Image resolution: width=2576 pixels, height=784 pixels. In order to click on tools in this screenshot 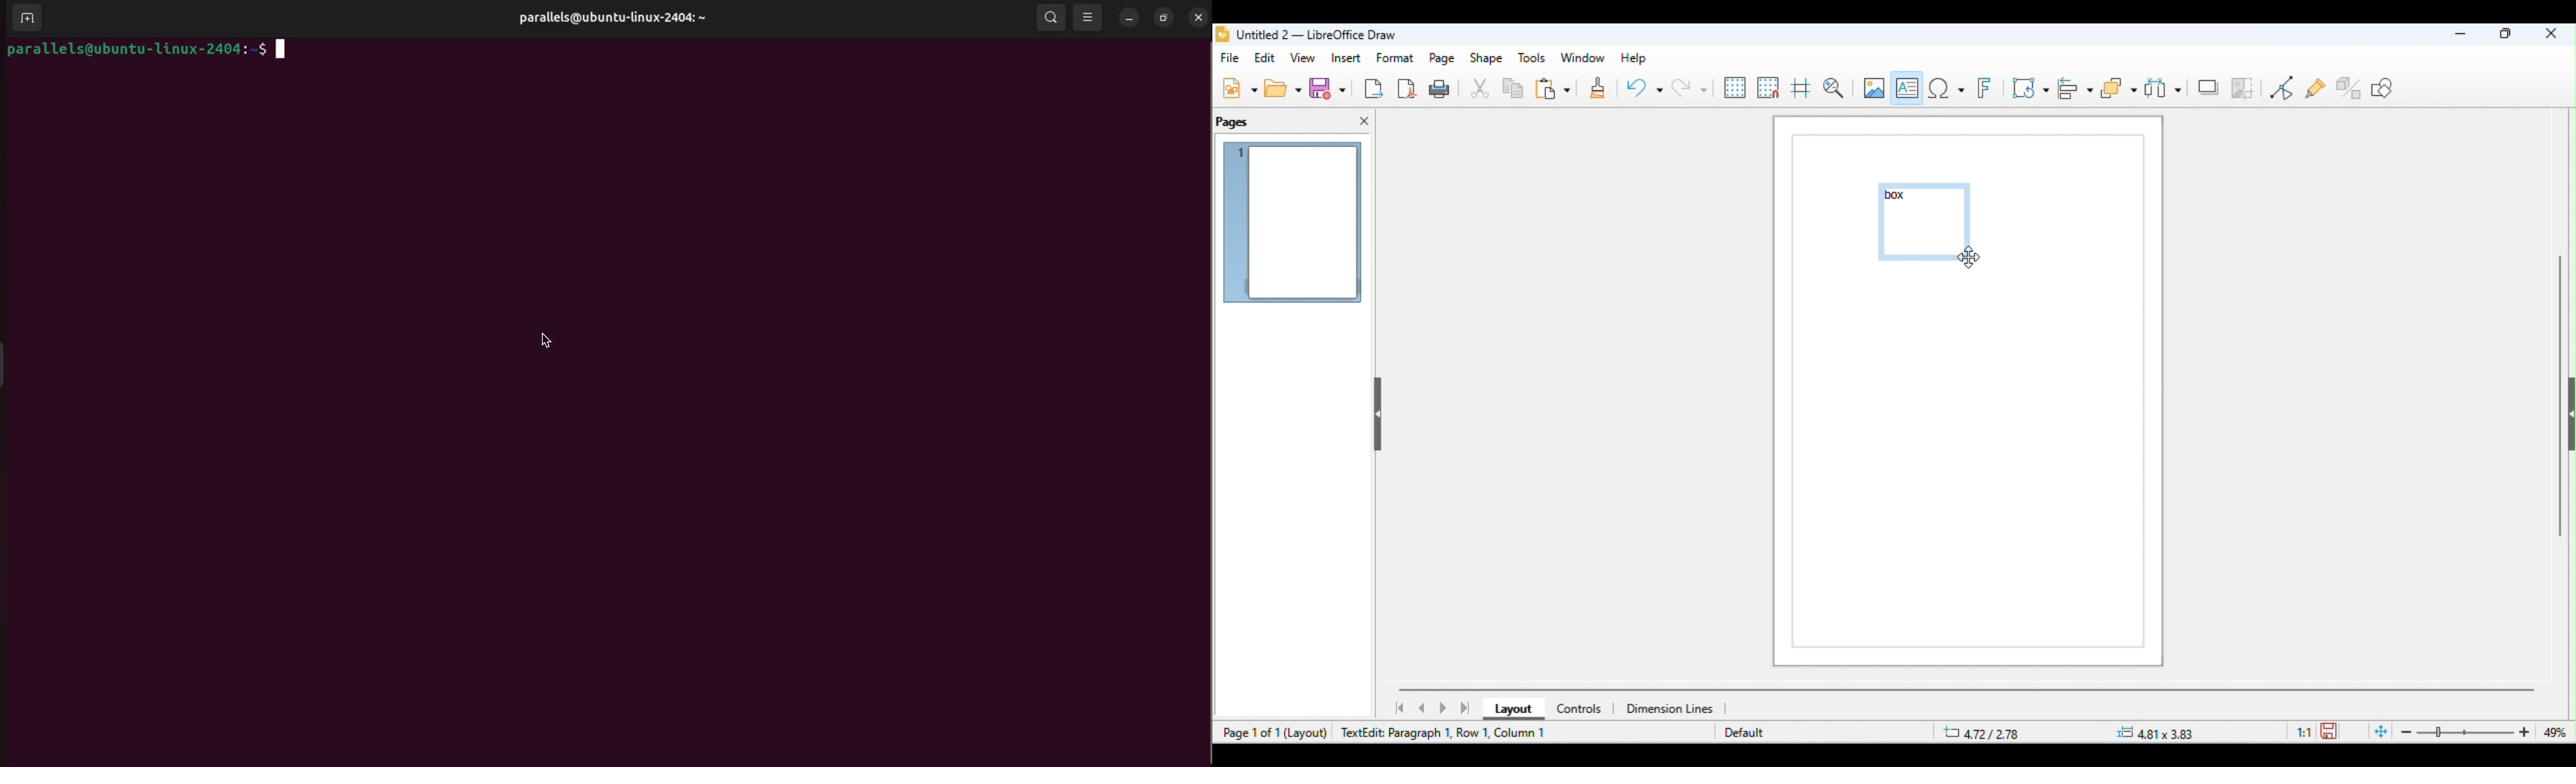, I will do `click(1532, 58)`.